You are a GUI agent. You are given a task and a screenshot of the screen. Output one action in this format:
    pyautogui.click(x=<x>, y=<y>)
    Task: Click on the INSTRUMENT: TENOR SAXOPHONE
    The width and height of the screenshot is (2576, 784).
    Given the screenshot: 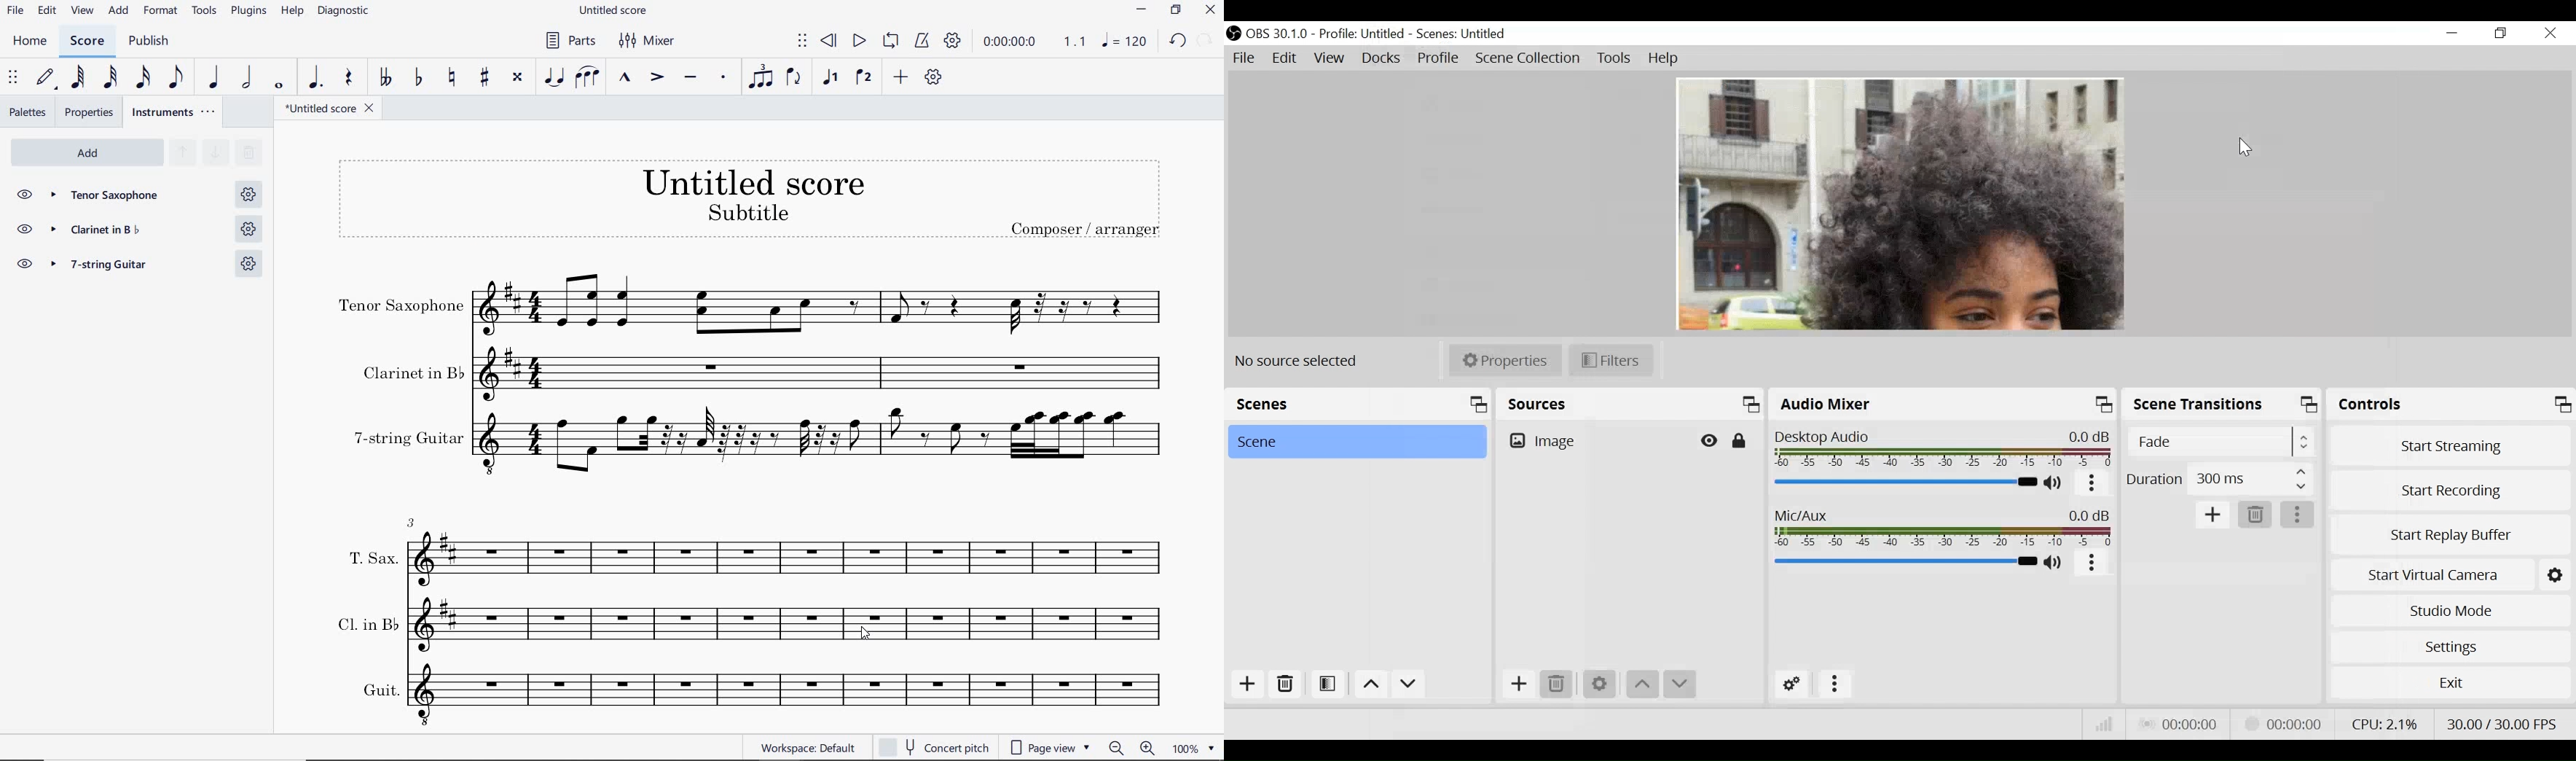 What is the action you would take?
    pyautogui.click(x=750, y=308)
    